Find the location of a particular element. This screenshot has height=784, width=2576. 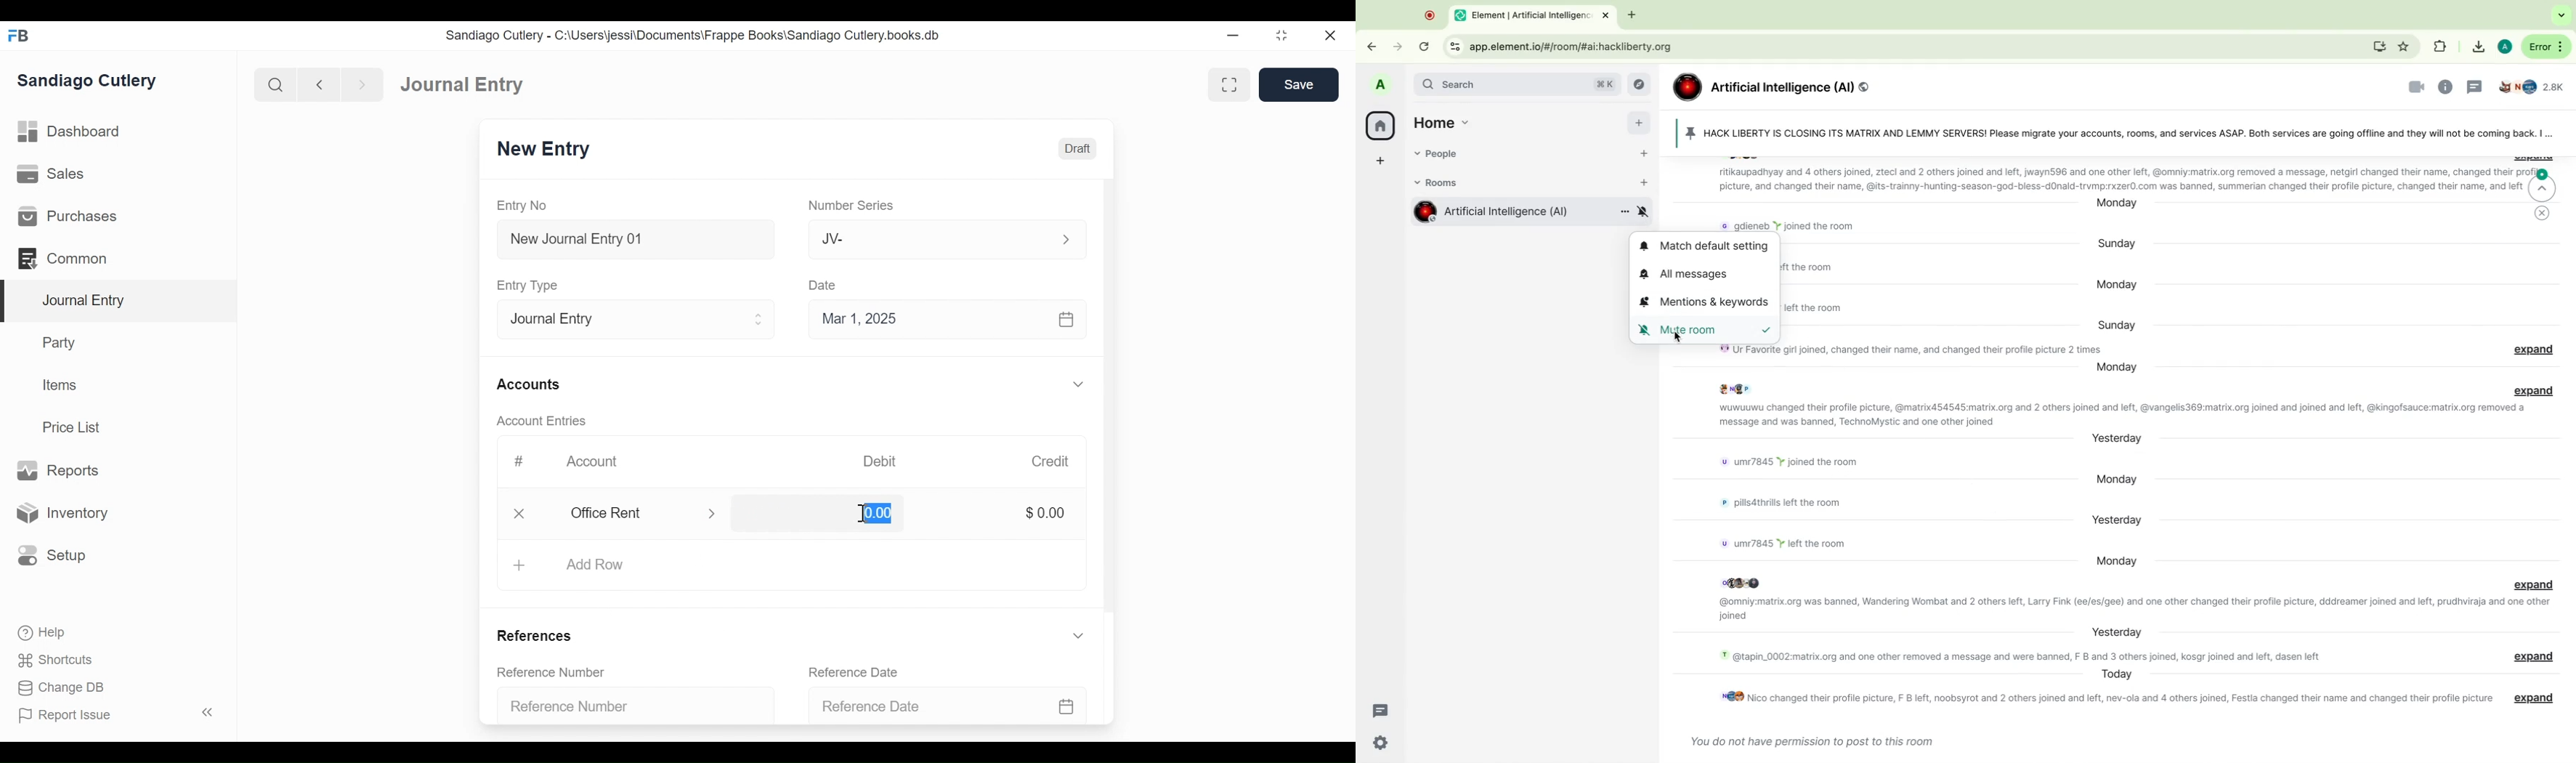

add rooms is located at coordinates (1643, 185).